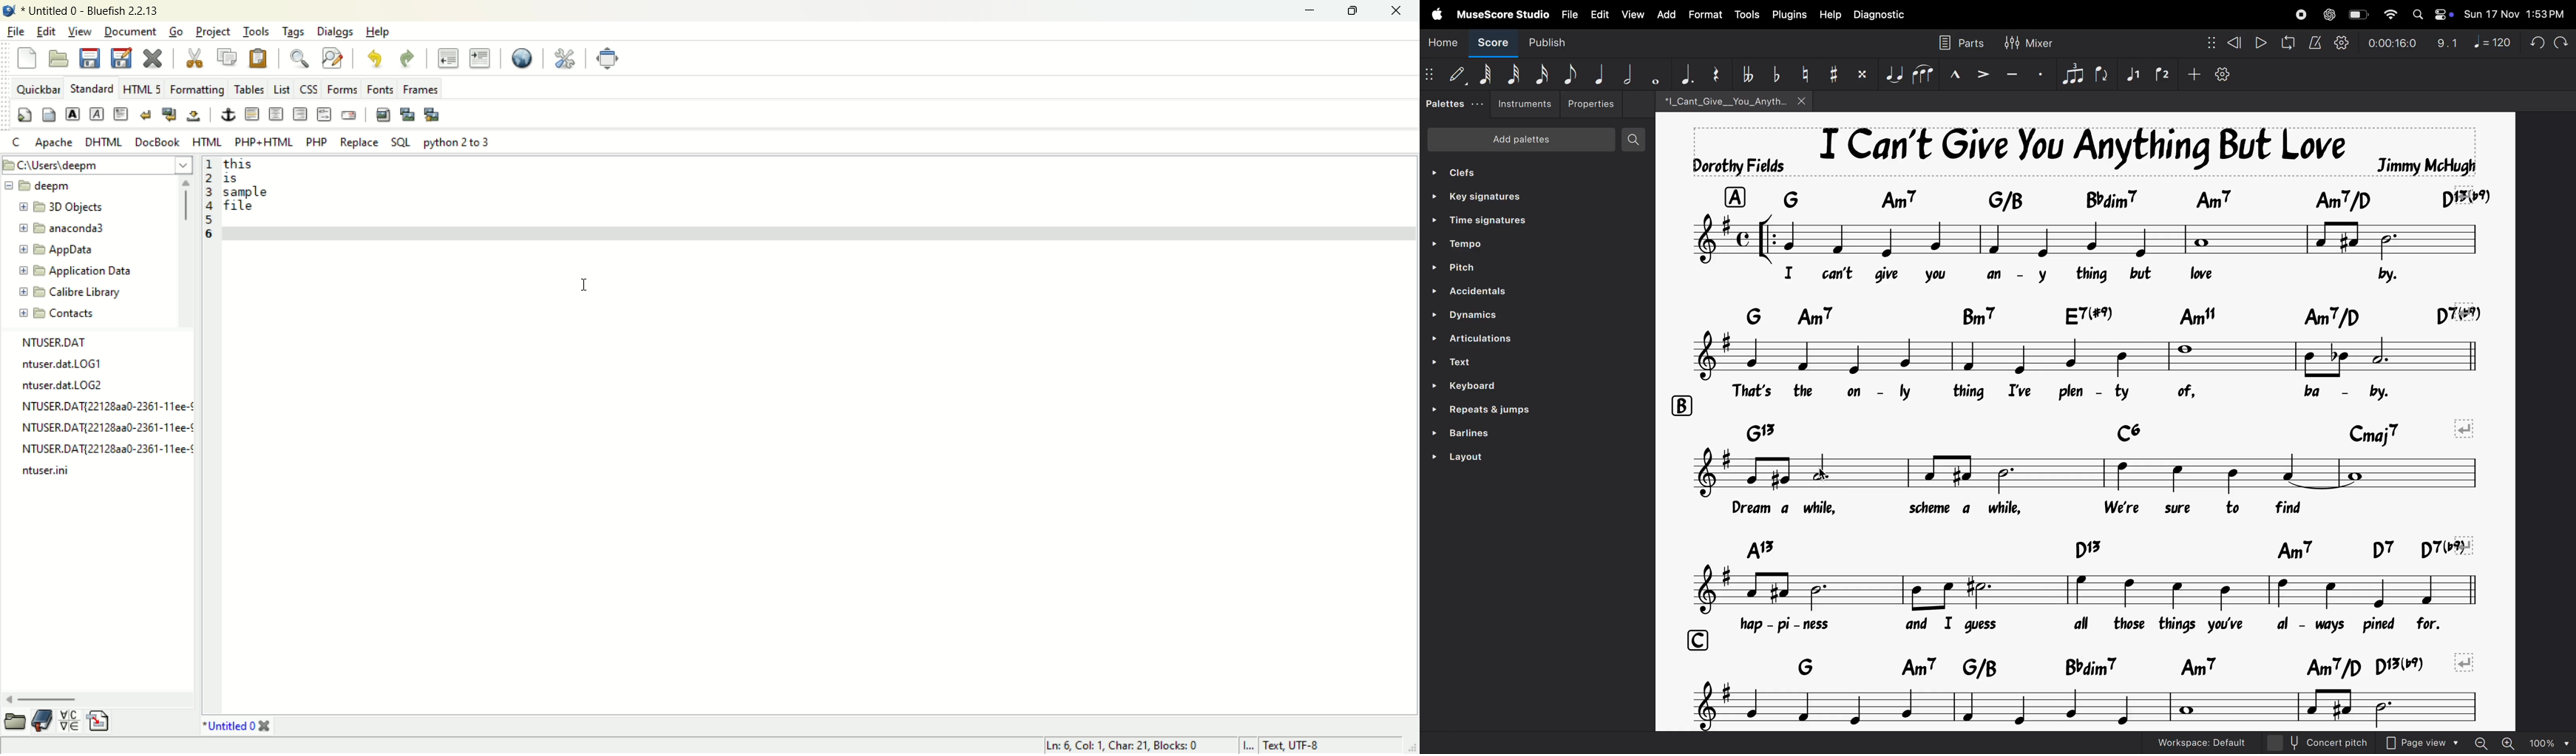  What do you see at coordinates (92, 10) in the screenshot?
I see `title` at bounding box center [92, 10].